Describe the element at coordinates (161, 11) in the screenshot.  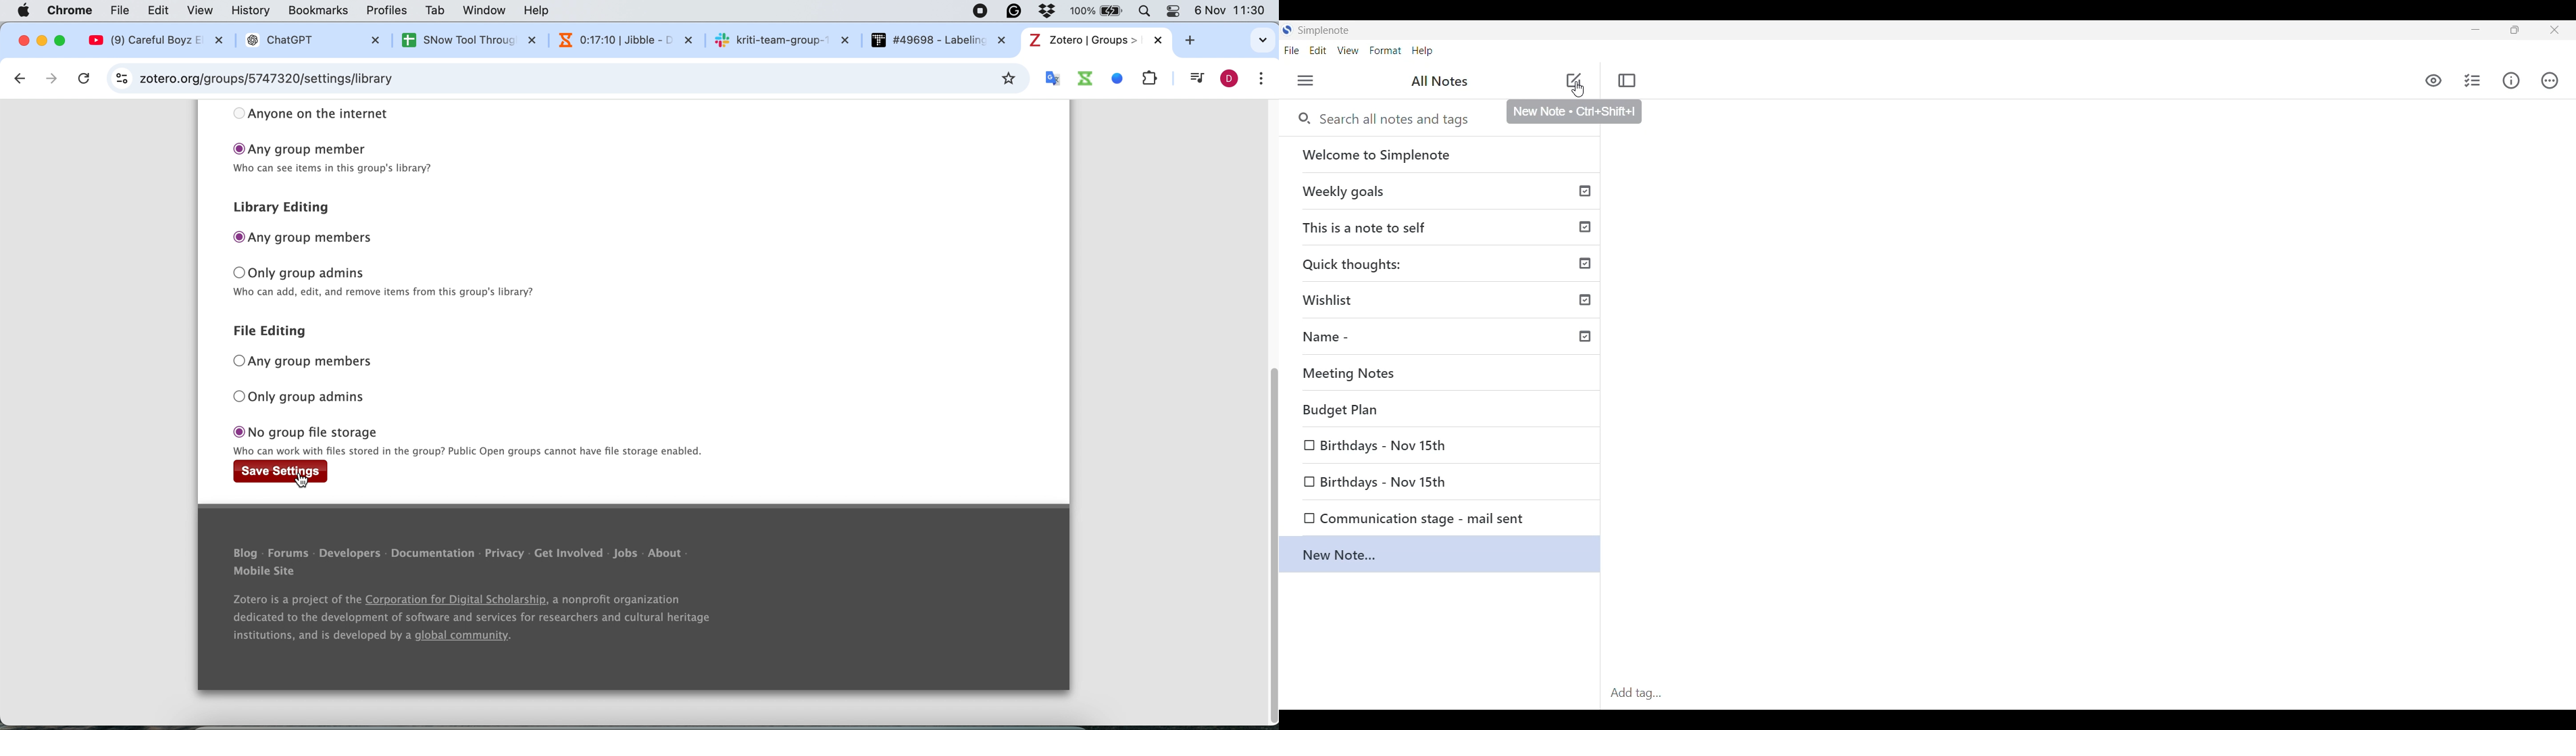
I see `edit` at that location.